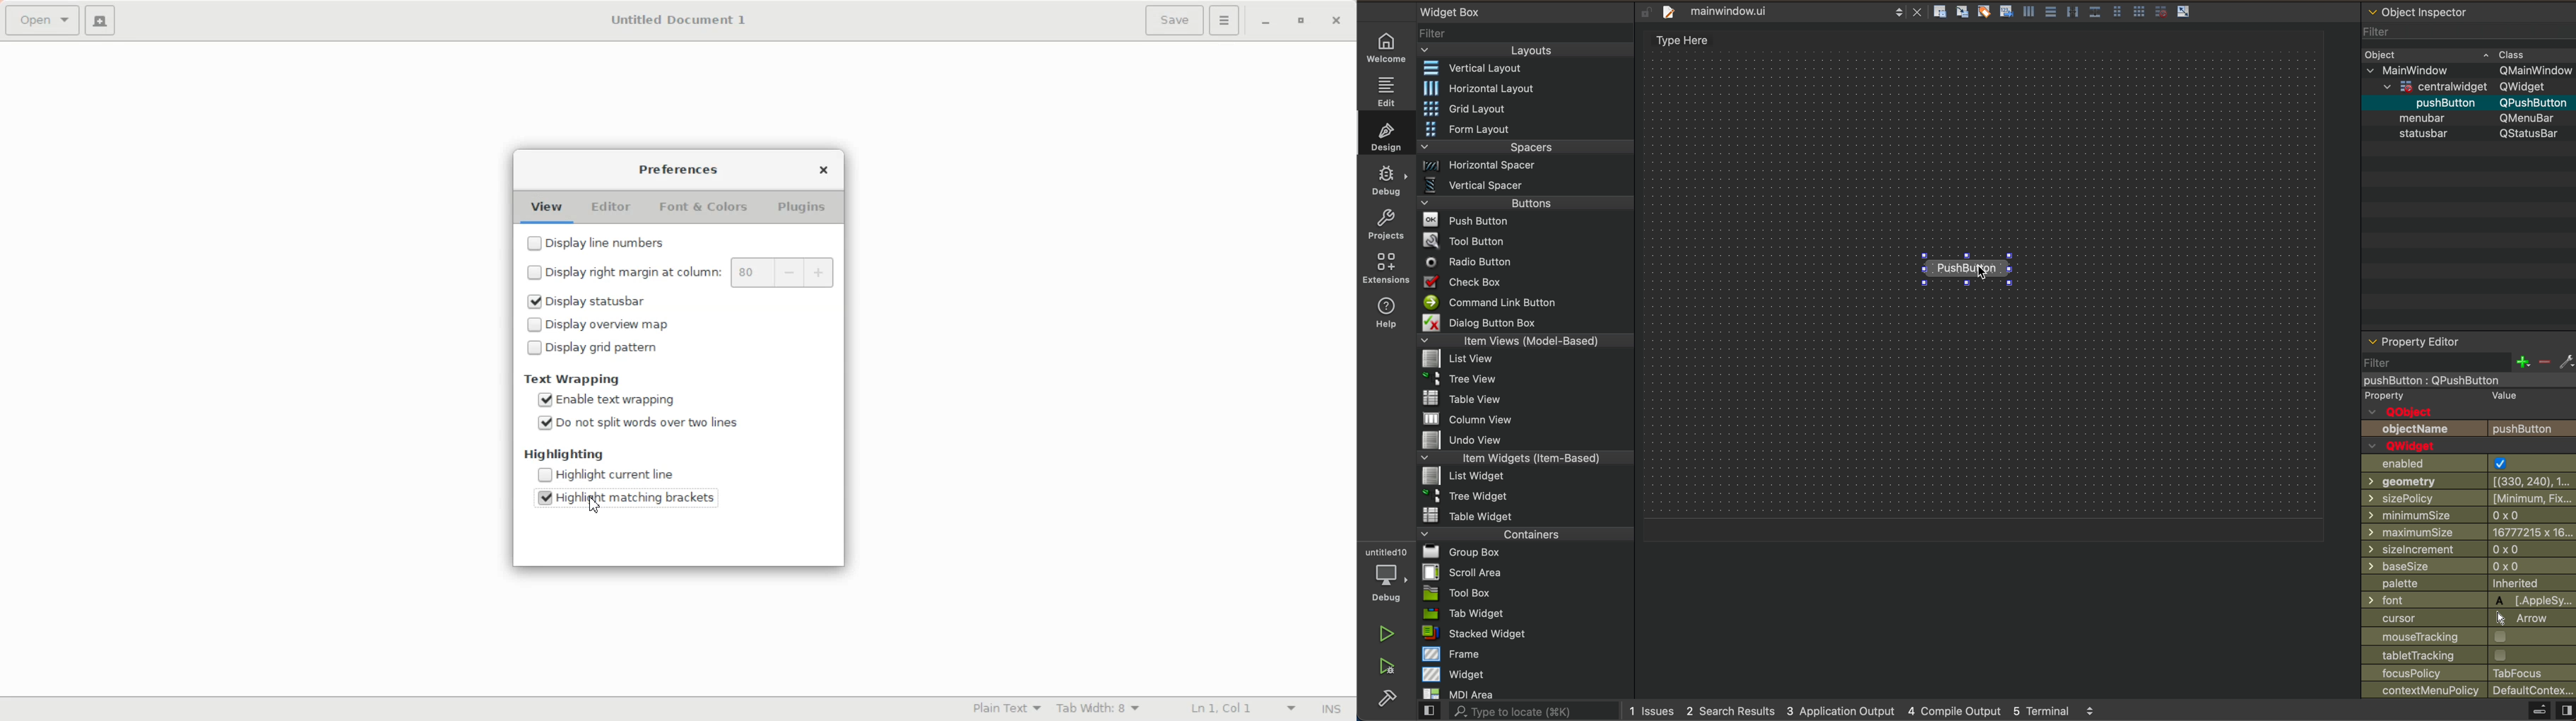 Image resolution: width=2576 pixels, height=728 pixels. What do you see at coordinates (678, 20) in the screenshot?
I see `Untitled Document 1` at bounding box center [678, 20].